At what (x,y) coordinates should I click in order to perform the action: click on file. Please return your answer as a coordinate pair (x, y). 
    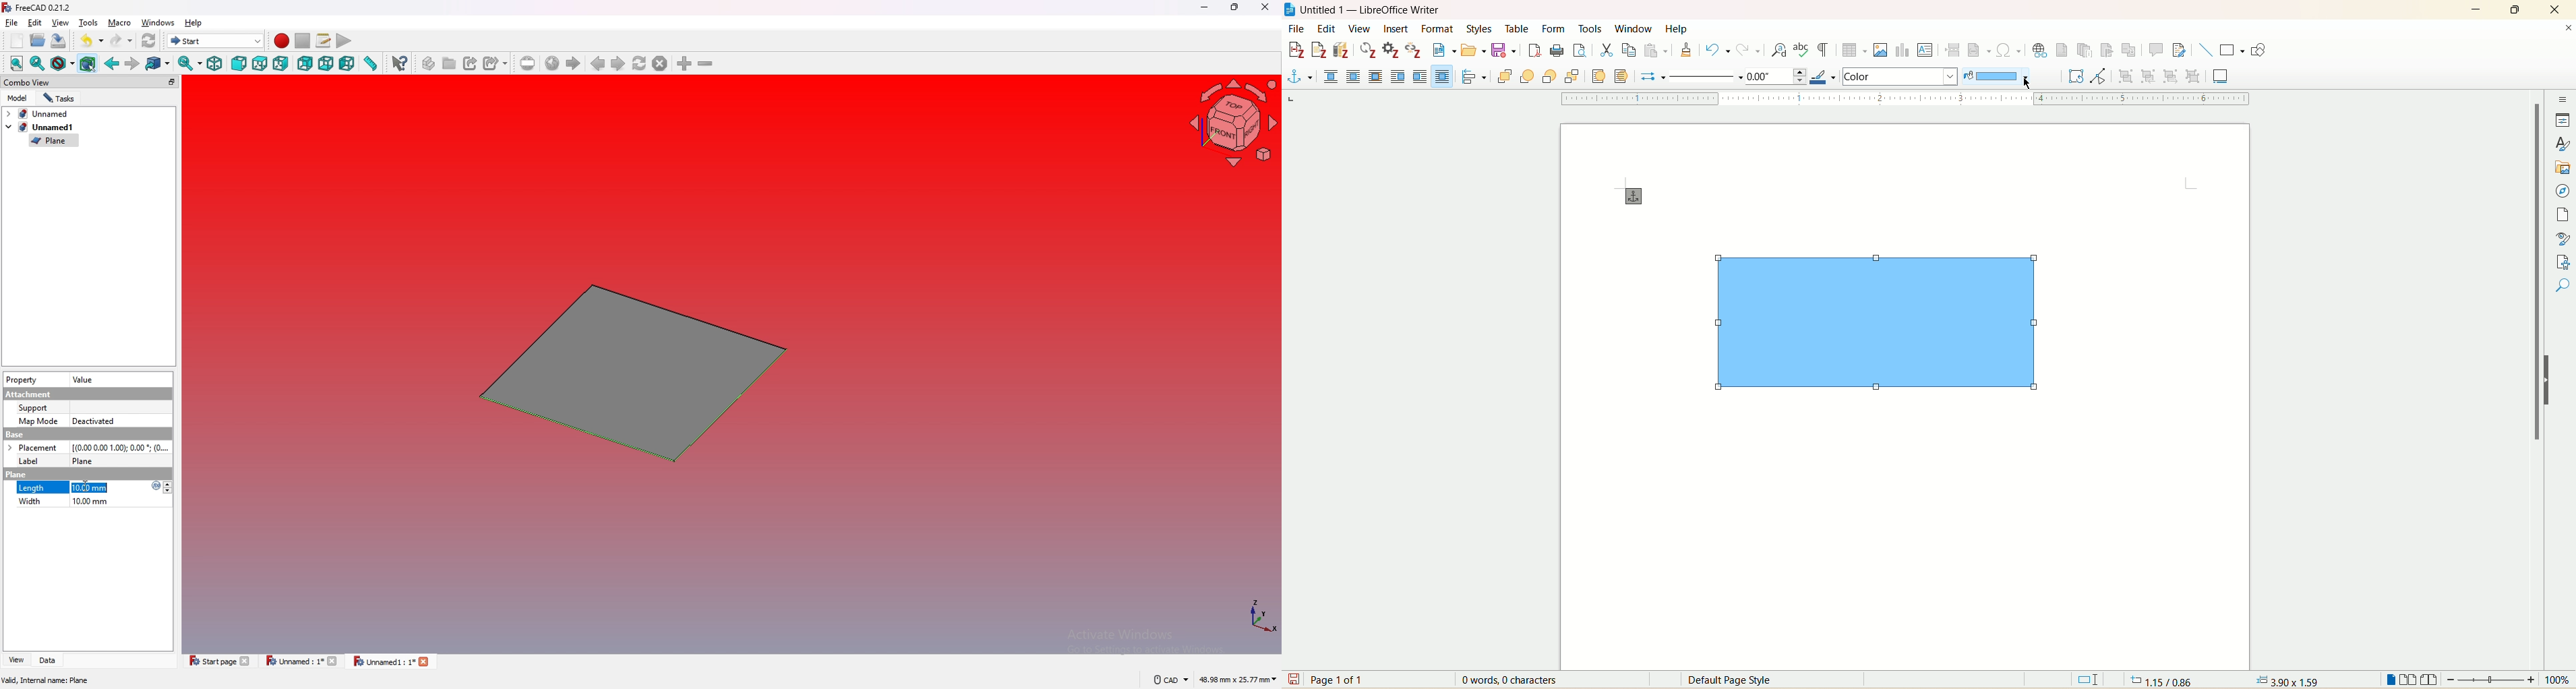
    Looking at the image, I should click on (12, 23).